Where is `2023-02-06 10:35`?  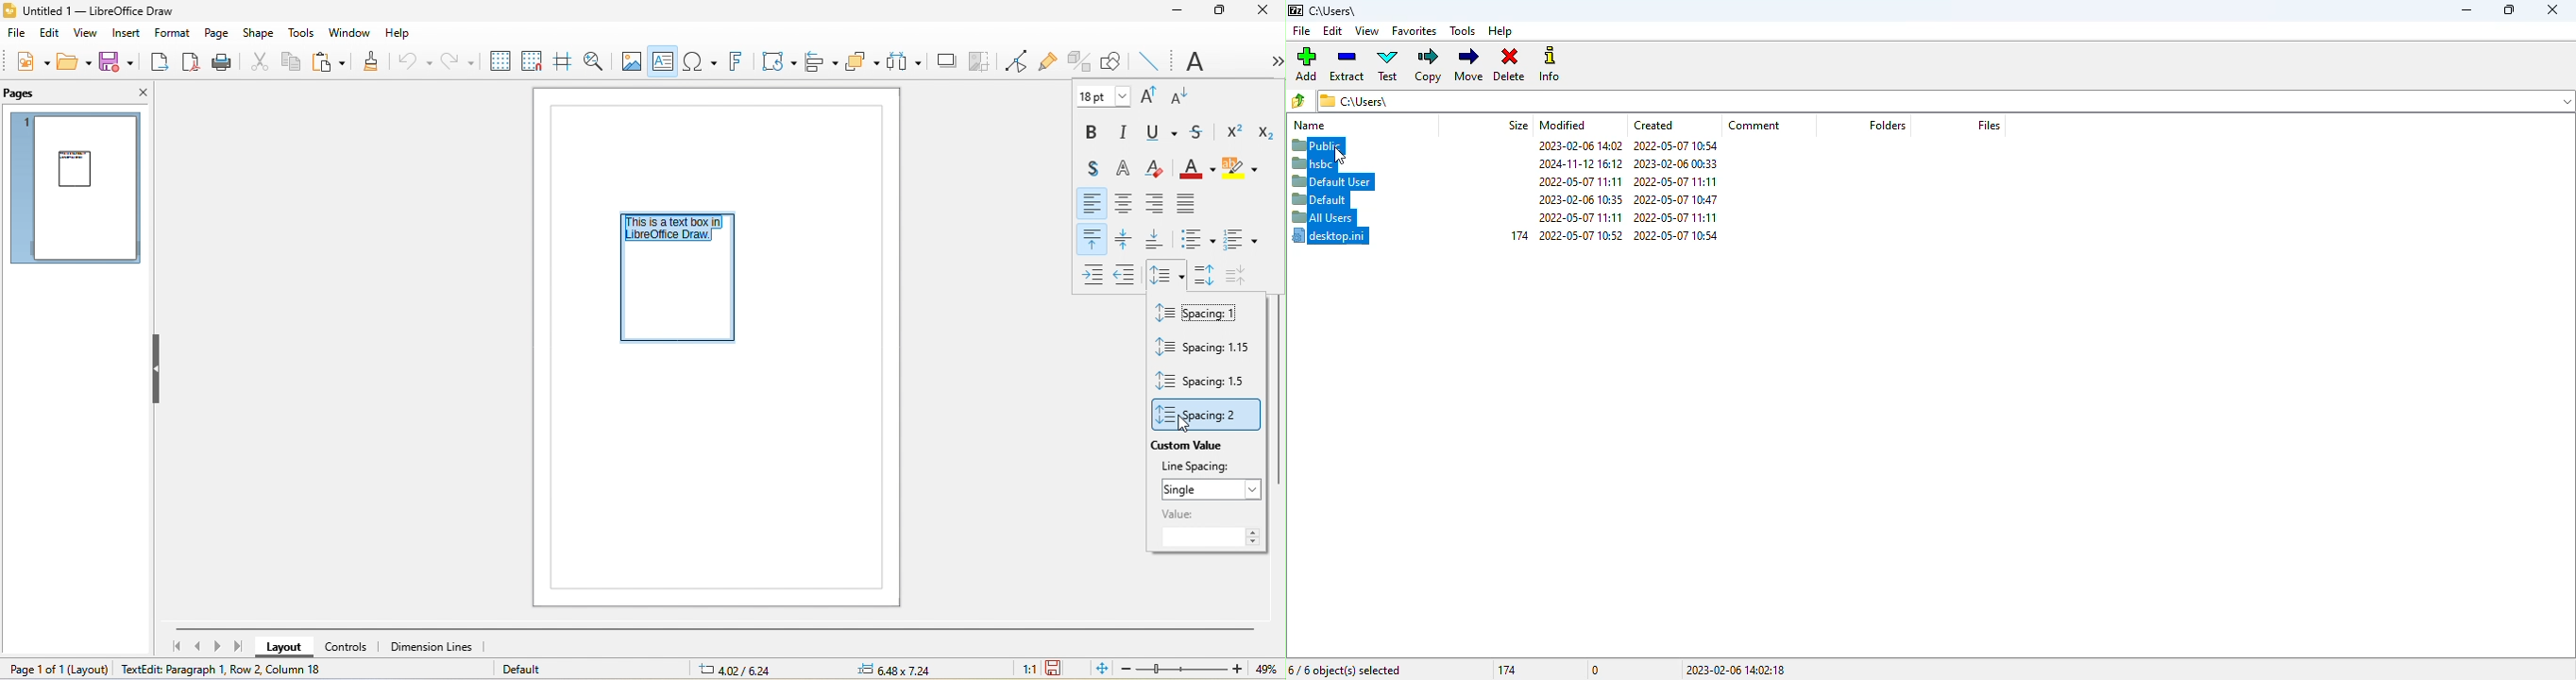
2023-02-06 10:35 is located at coordinates (1575, 200).